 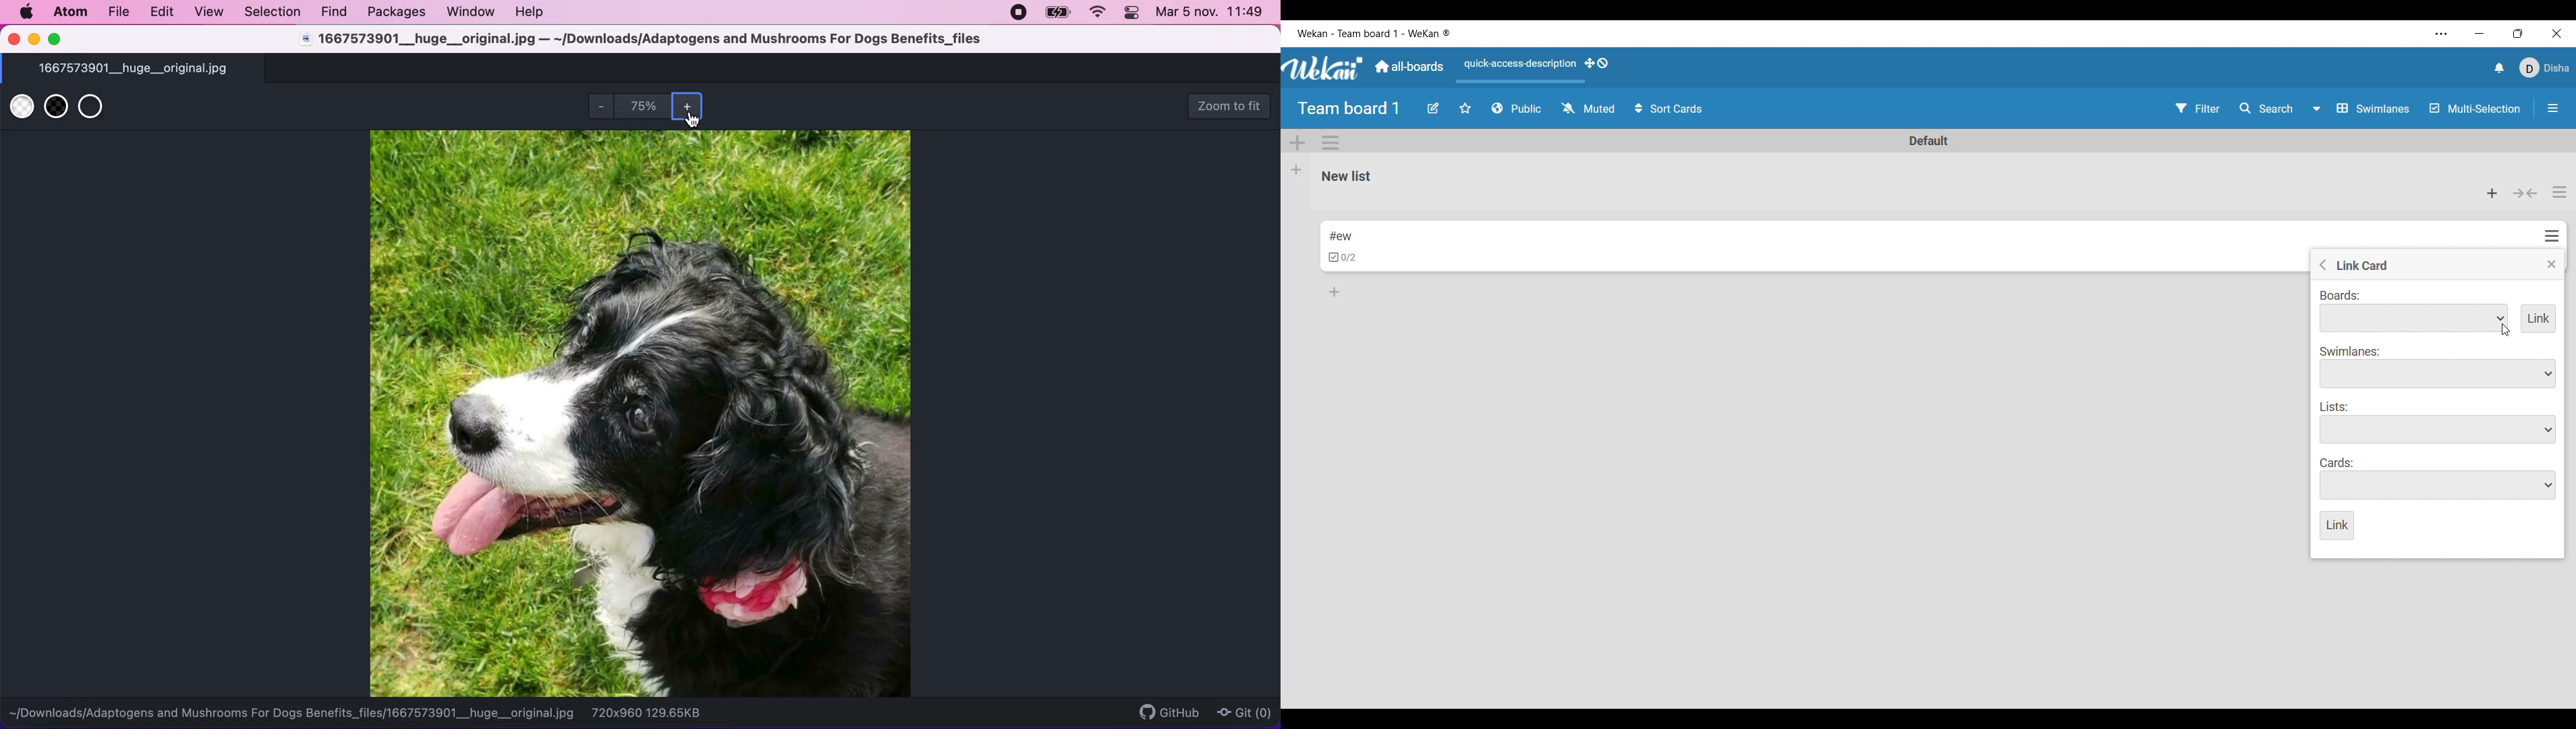 What do you see at coordinates (2476, 109) in the screenshot?
I see `Multi-Selection` at bounding box center [2476, 109].